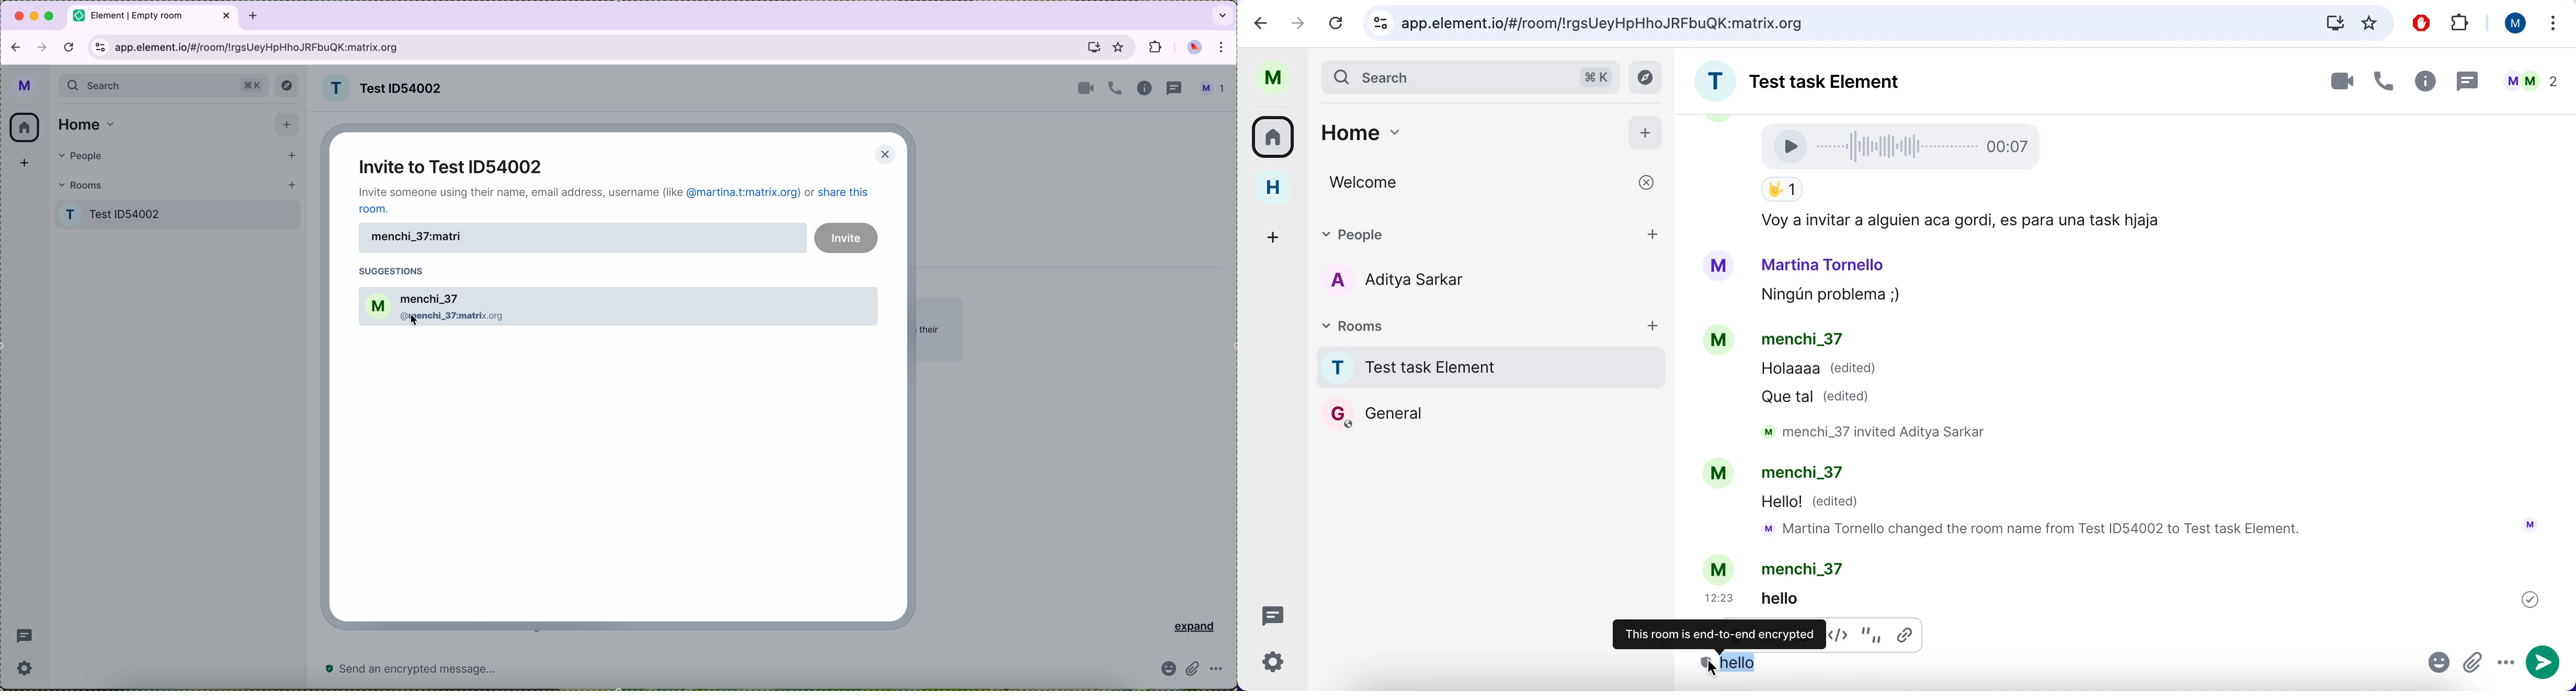  I want to click on room name, so click(1487, 367).